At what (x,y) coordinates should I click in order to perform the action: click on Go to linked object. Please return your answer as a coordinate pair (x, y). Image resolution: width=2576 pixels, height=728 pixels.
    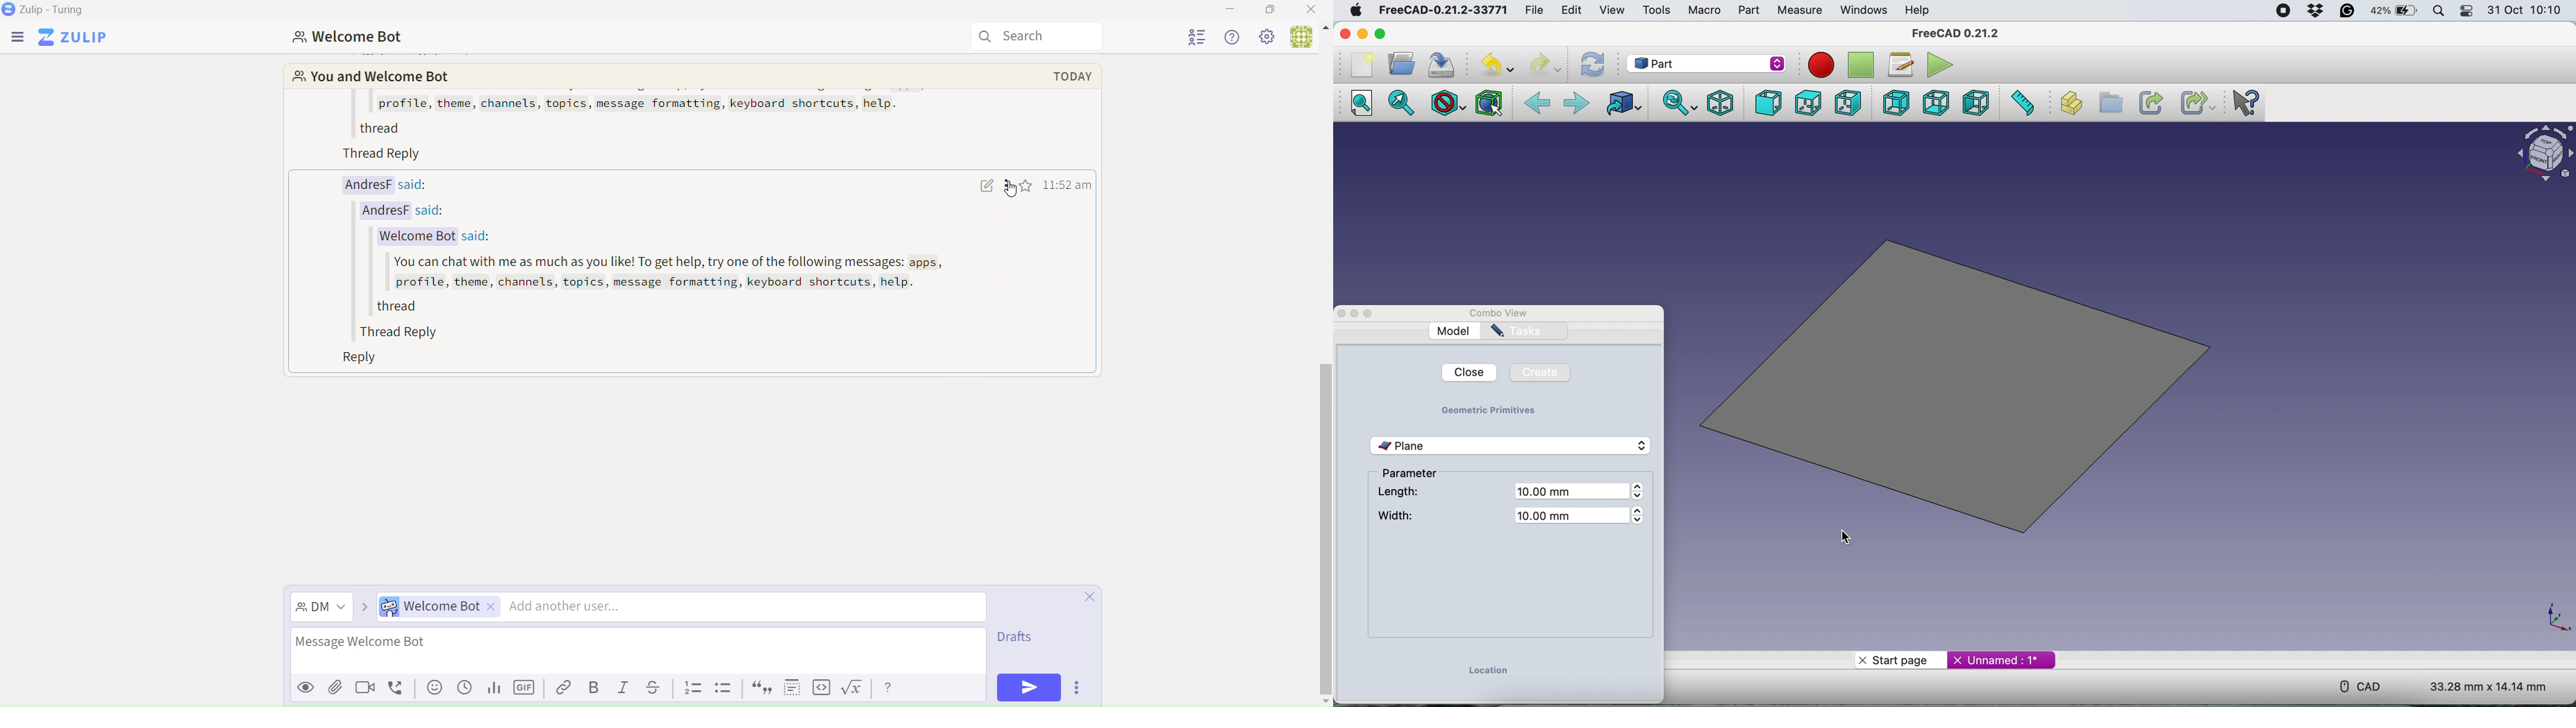
    Looking at the image, I should click on (1622, 101).